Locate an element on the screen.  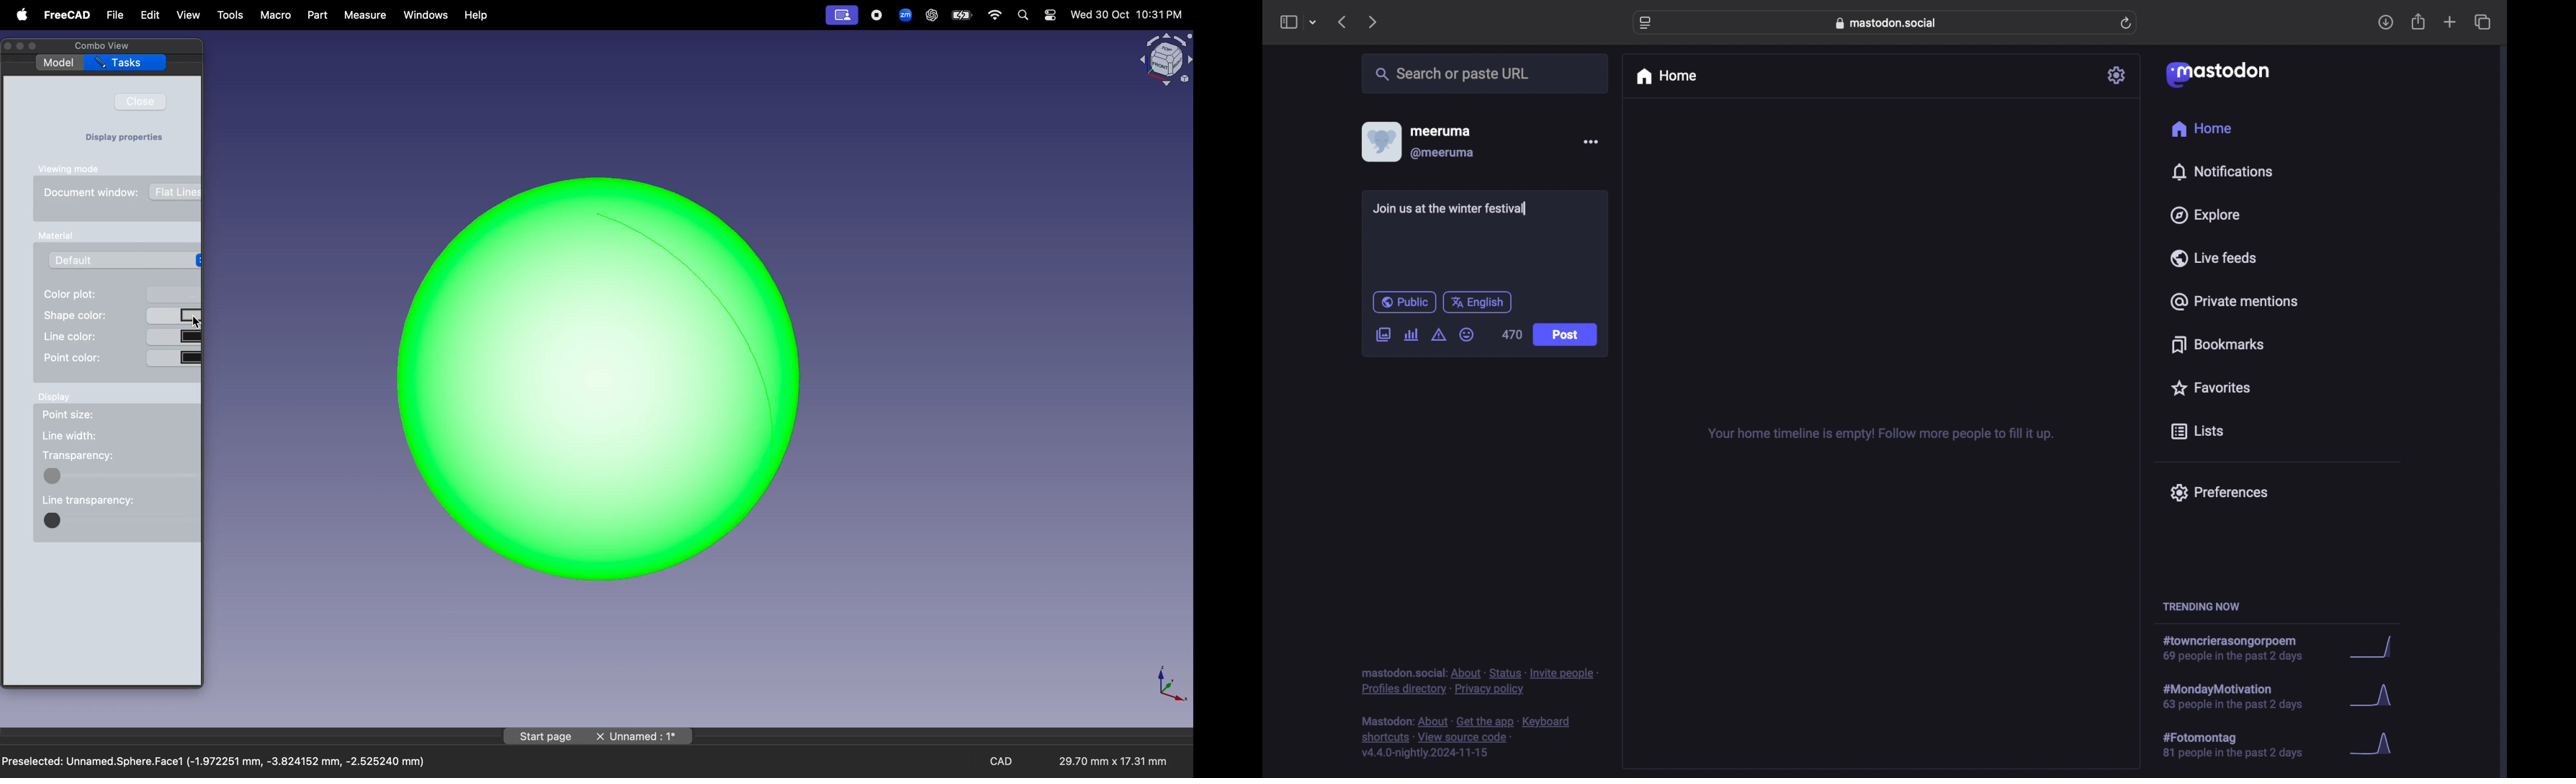
470 is located at coordinates (1512, 334).